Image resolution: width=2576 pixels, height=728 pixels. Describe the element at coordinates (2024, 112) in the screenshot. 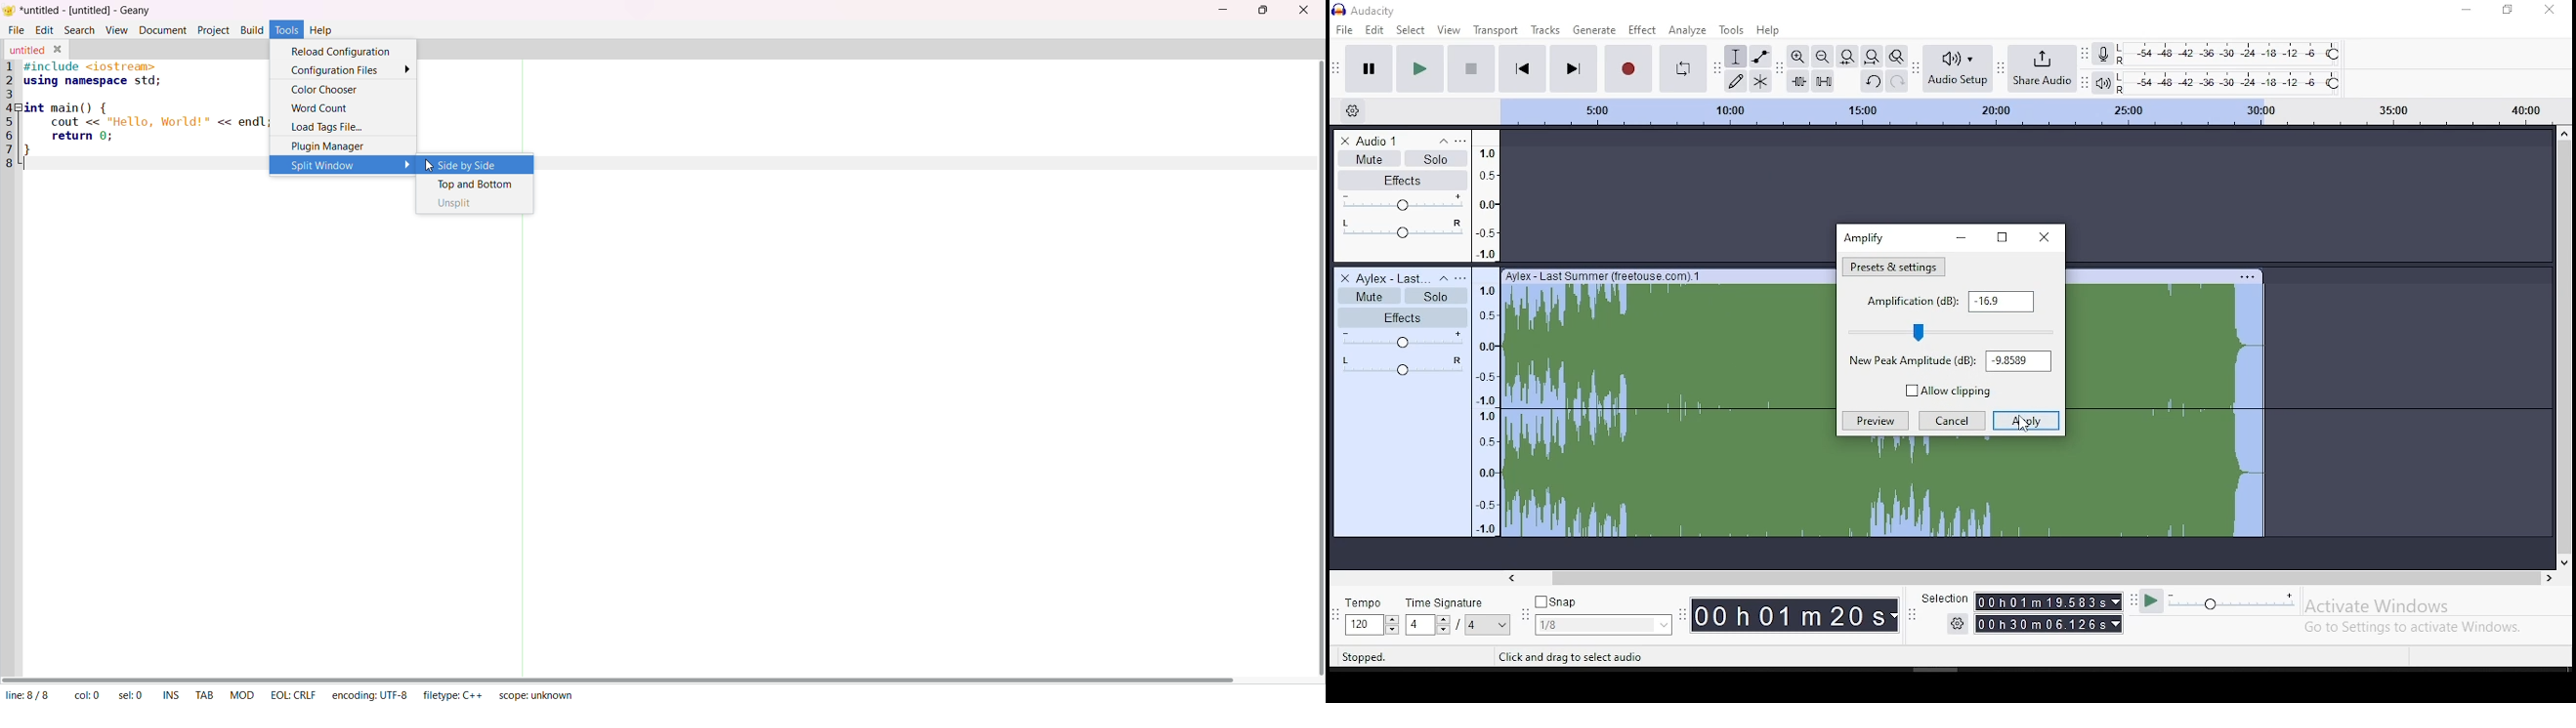

I see `scale` at that location.